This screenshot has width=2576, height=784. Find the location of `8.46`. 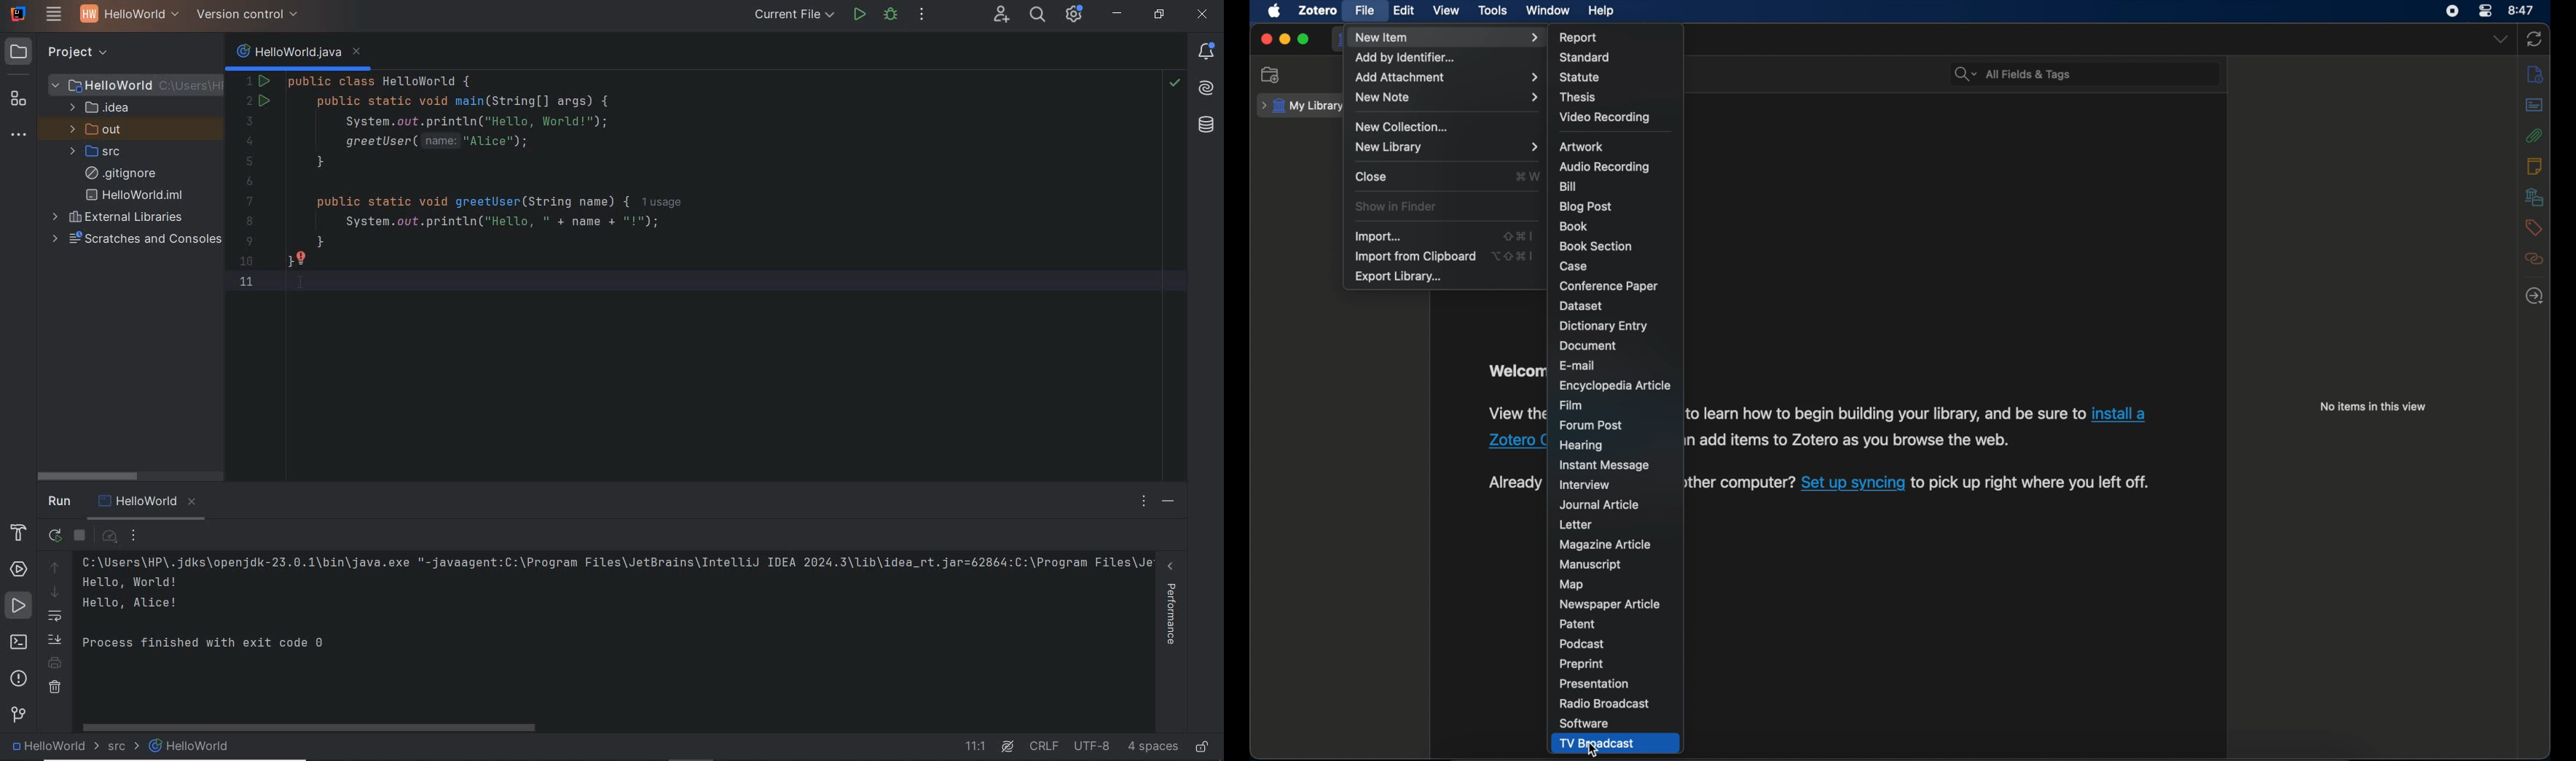

8.46 is located at coordinates (2522, 11).